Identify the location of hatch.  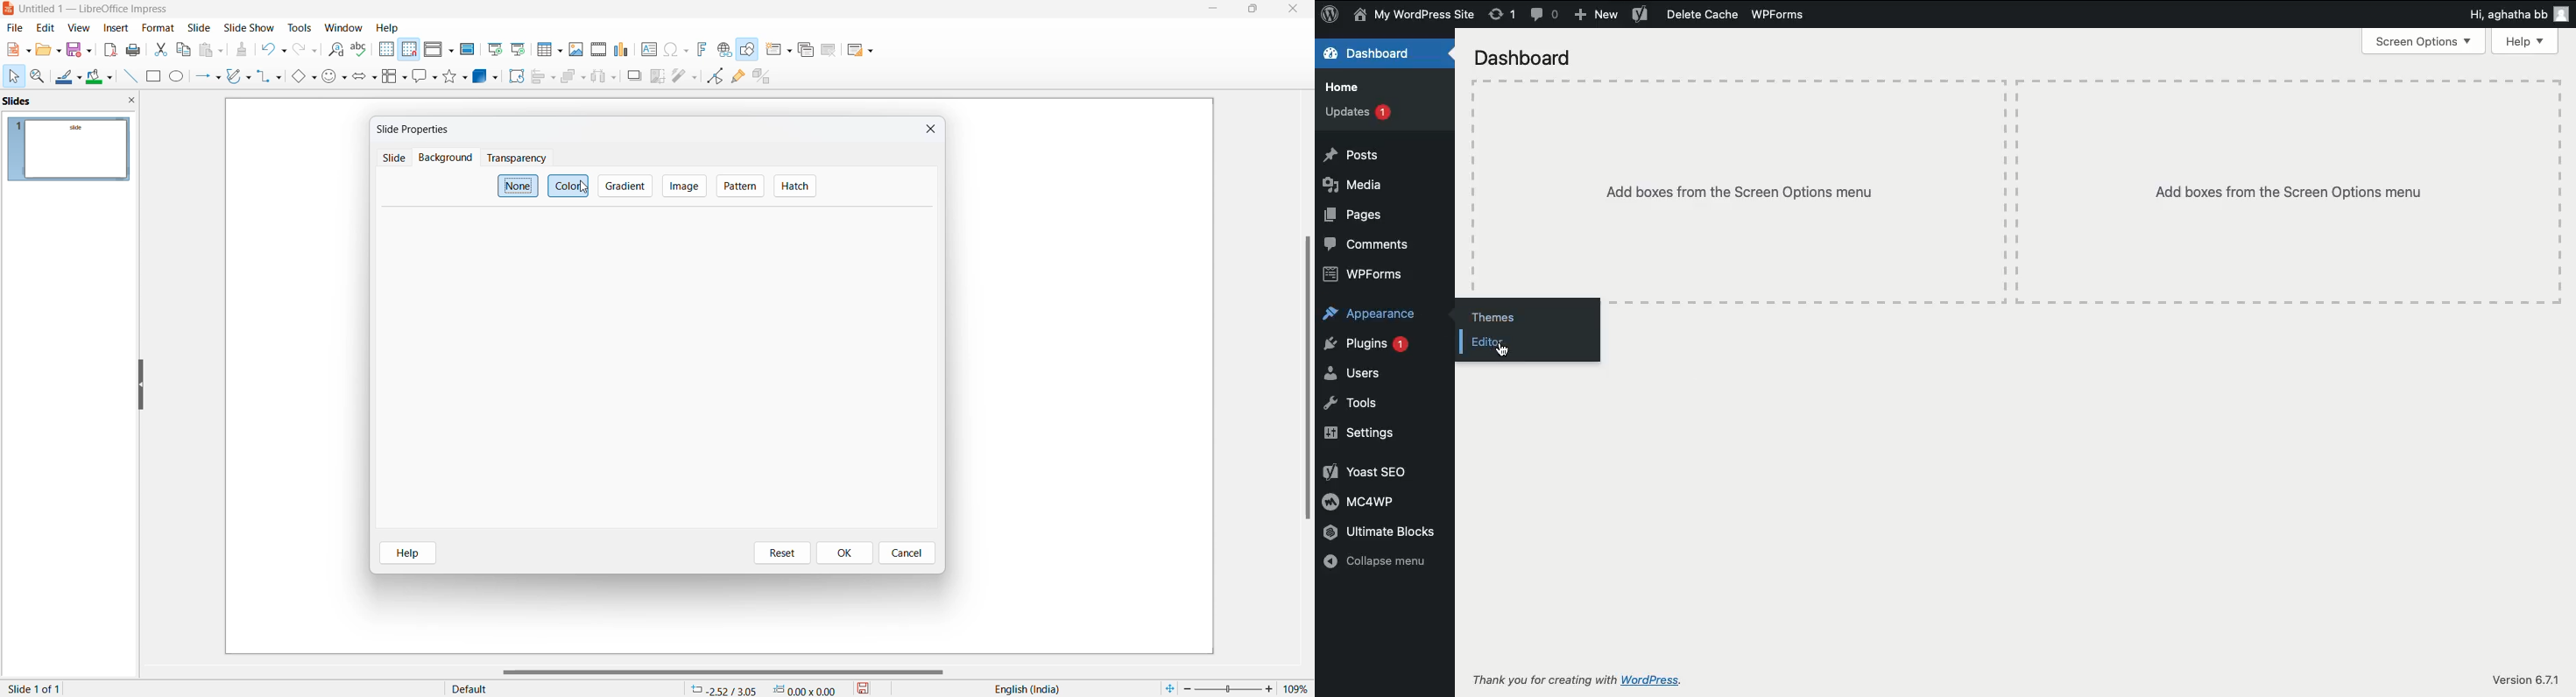
(794, 187).